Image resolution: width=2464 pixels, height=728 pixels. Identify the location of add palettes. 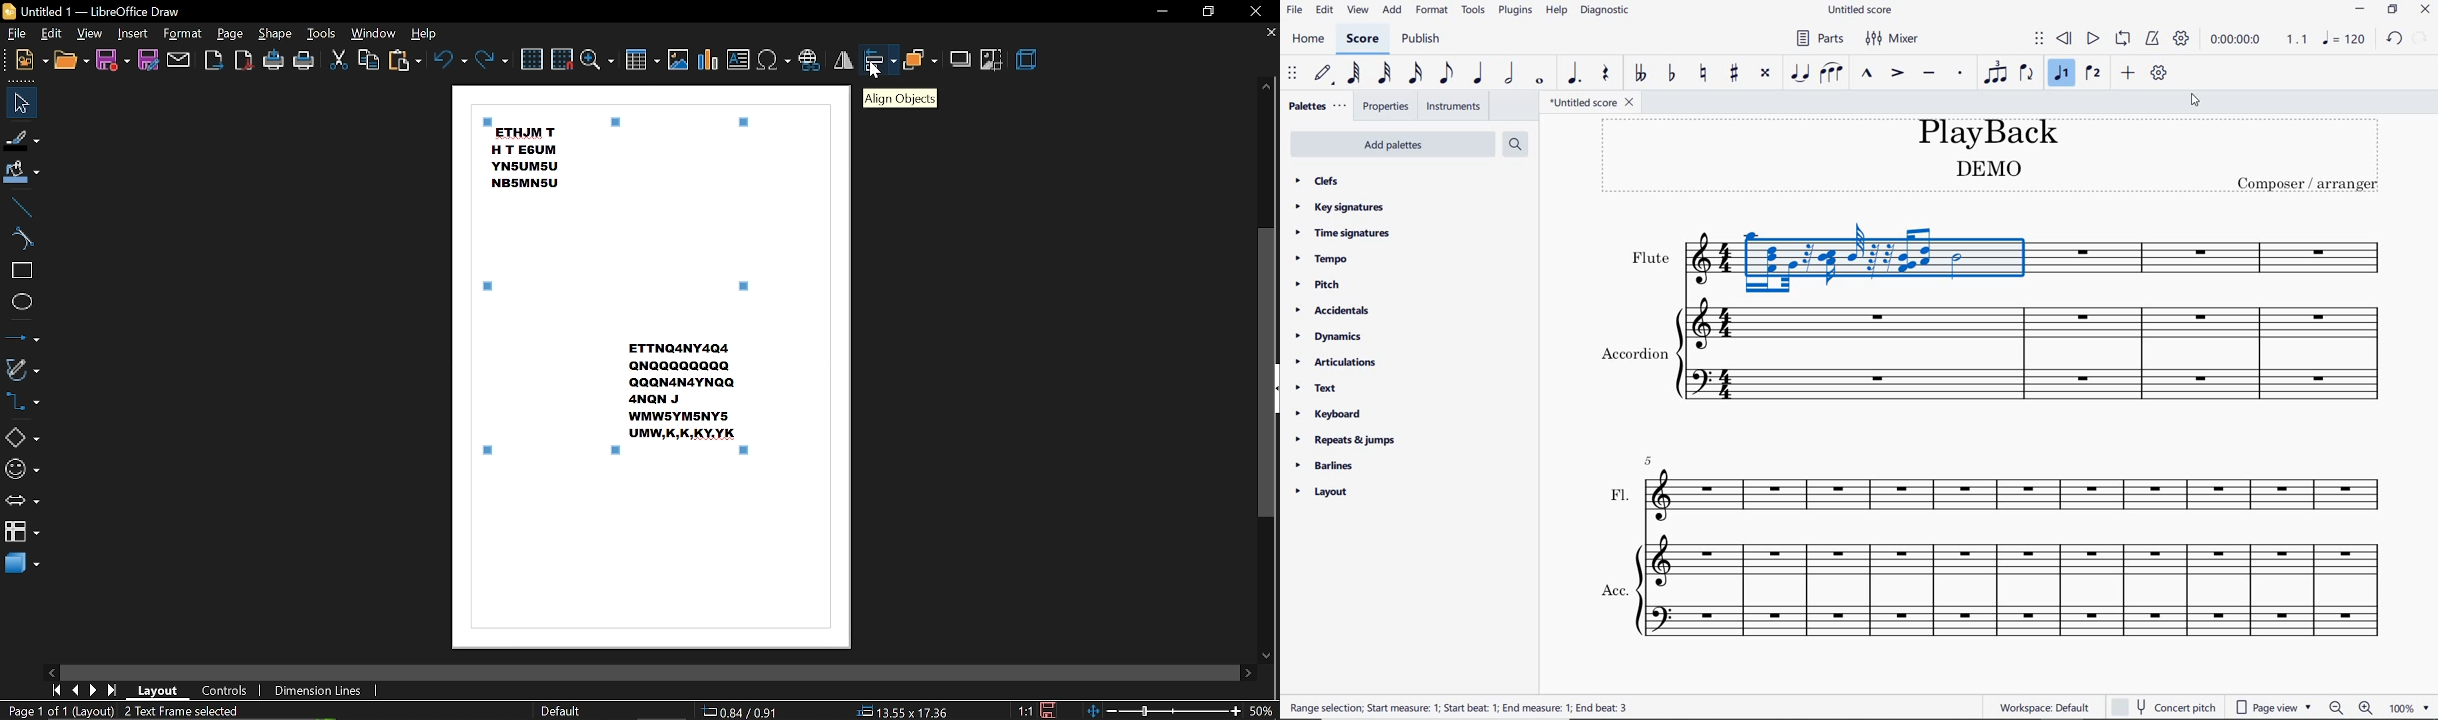
(1392, 144).